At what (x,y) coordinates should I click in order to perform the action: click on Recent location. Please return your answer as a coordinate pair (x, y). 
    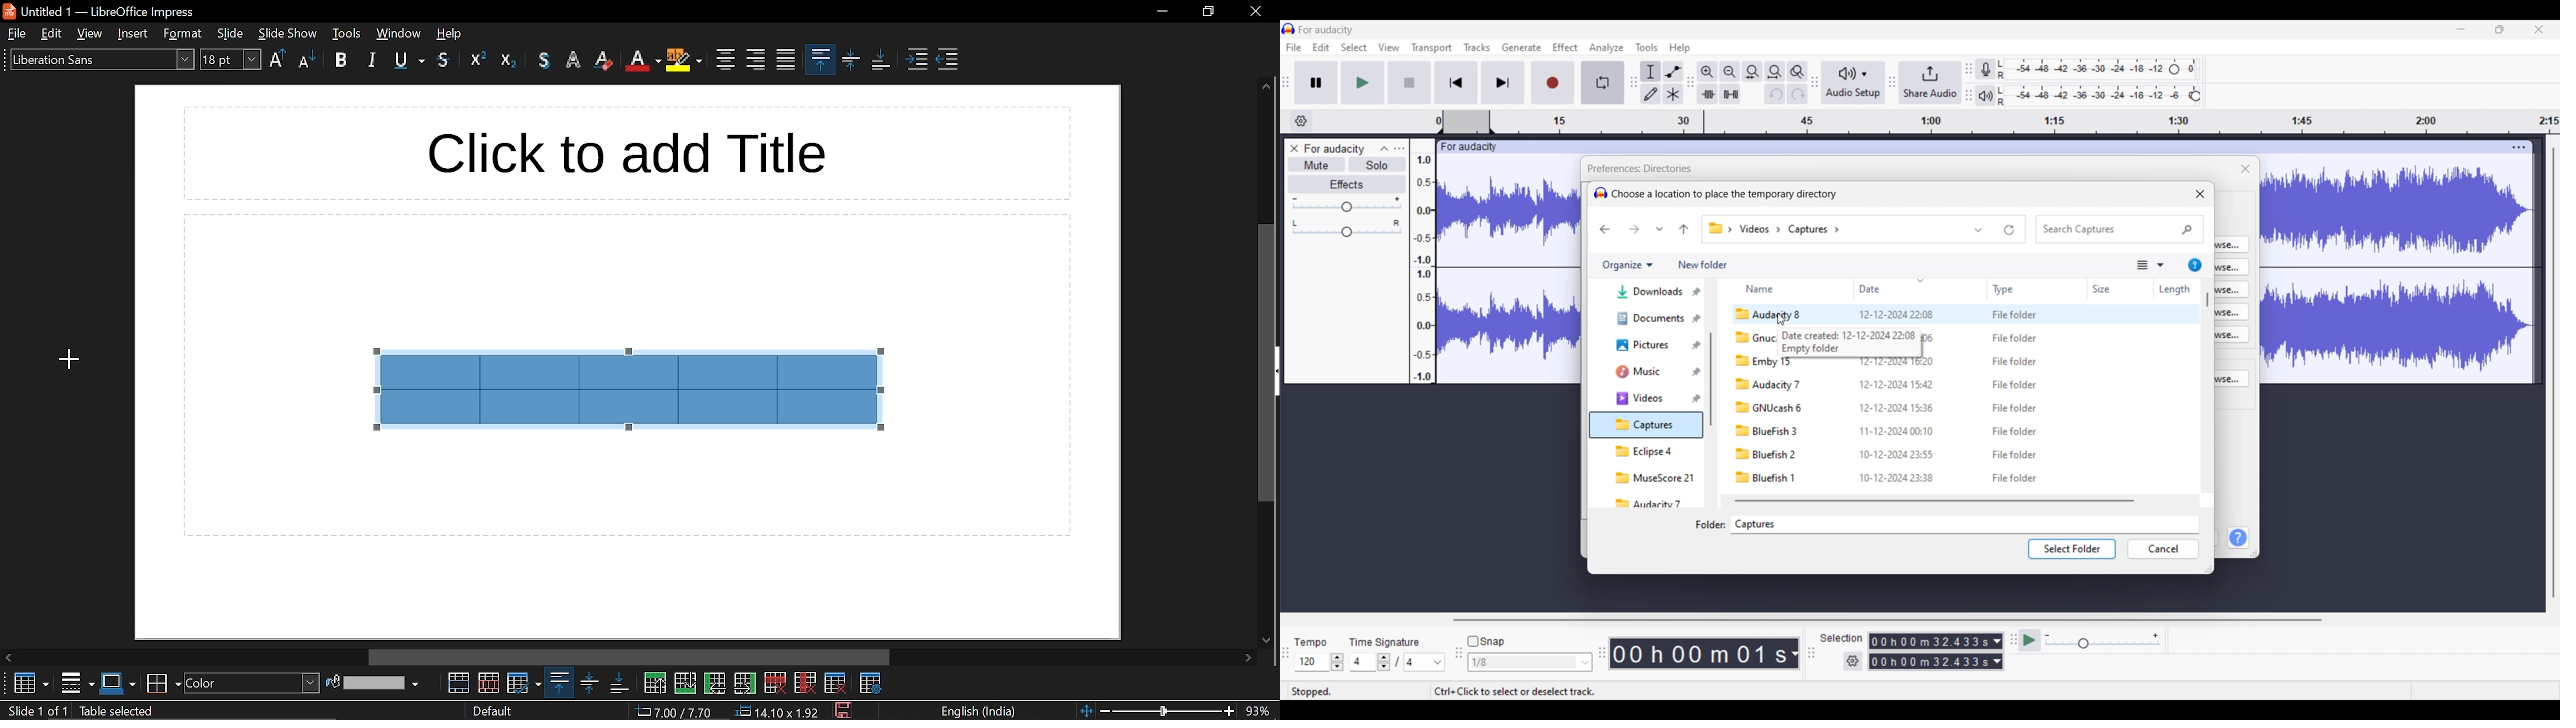
    Looking at the image, I should click on (1659, 229).